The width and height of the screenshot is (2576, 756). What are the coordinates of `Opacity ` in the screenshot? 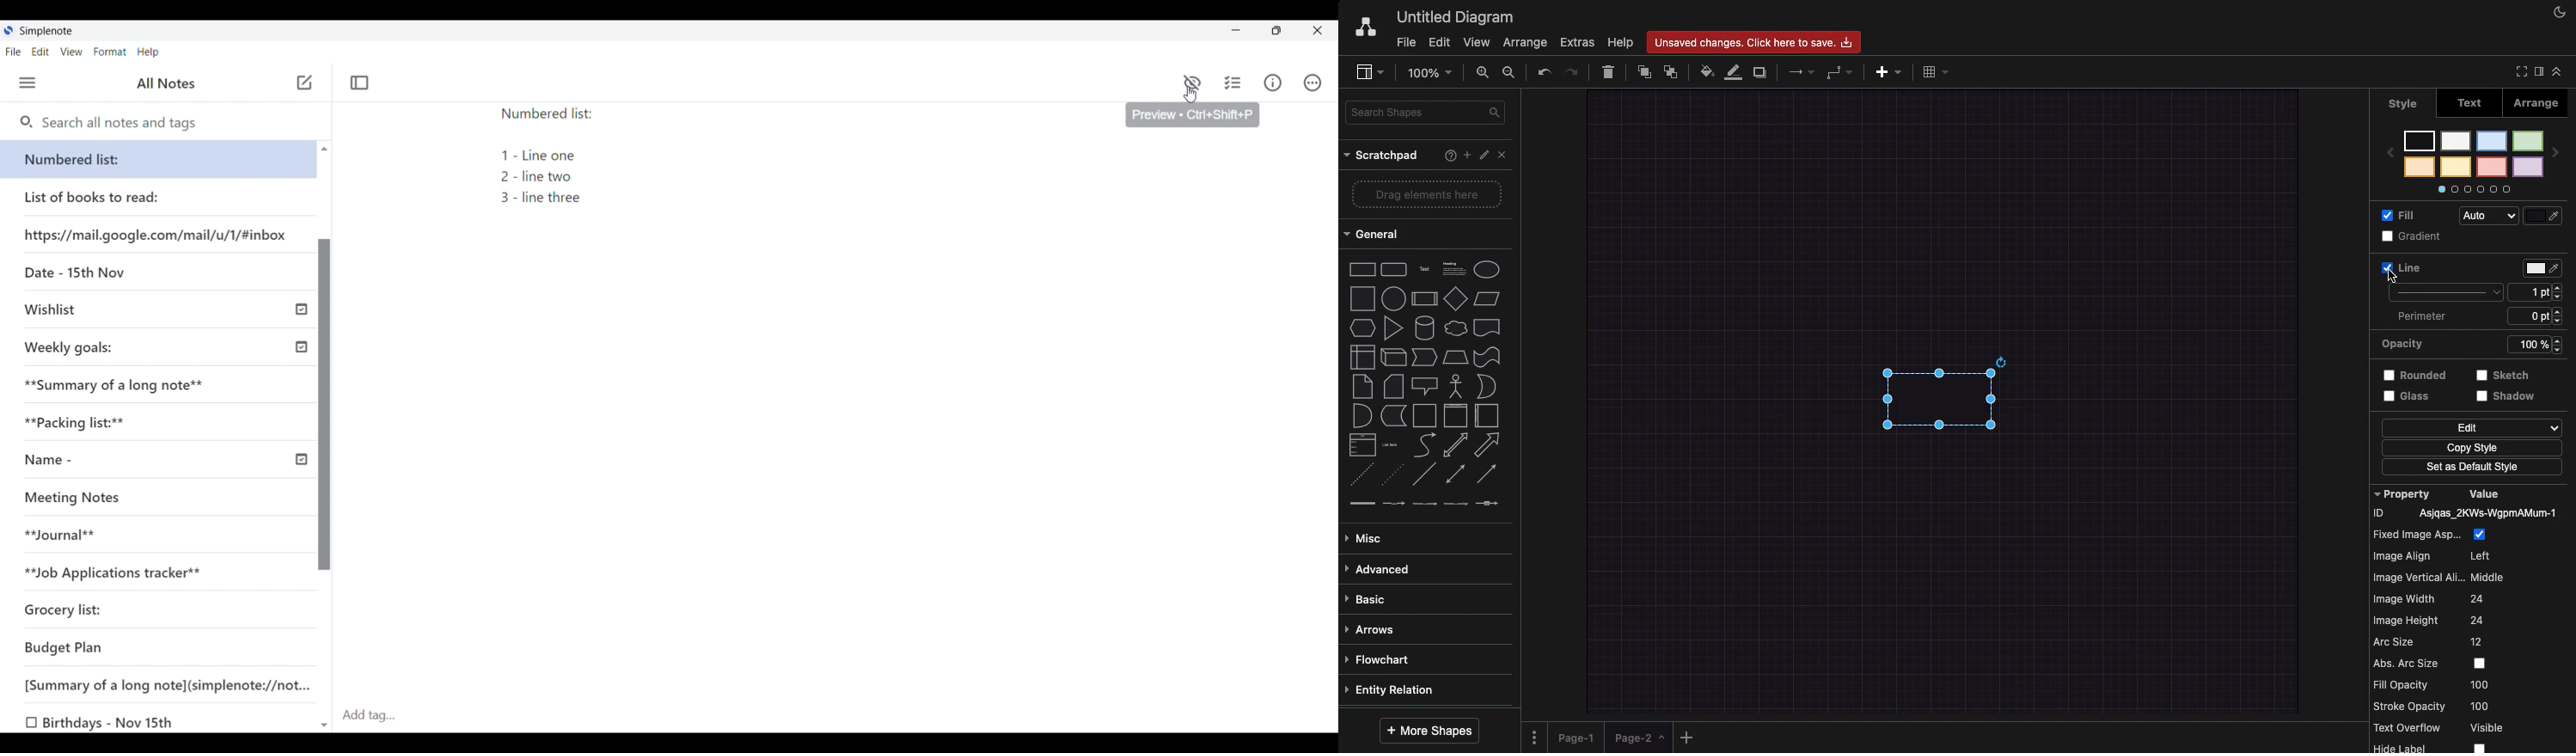 It's located at (2476, 343).